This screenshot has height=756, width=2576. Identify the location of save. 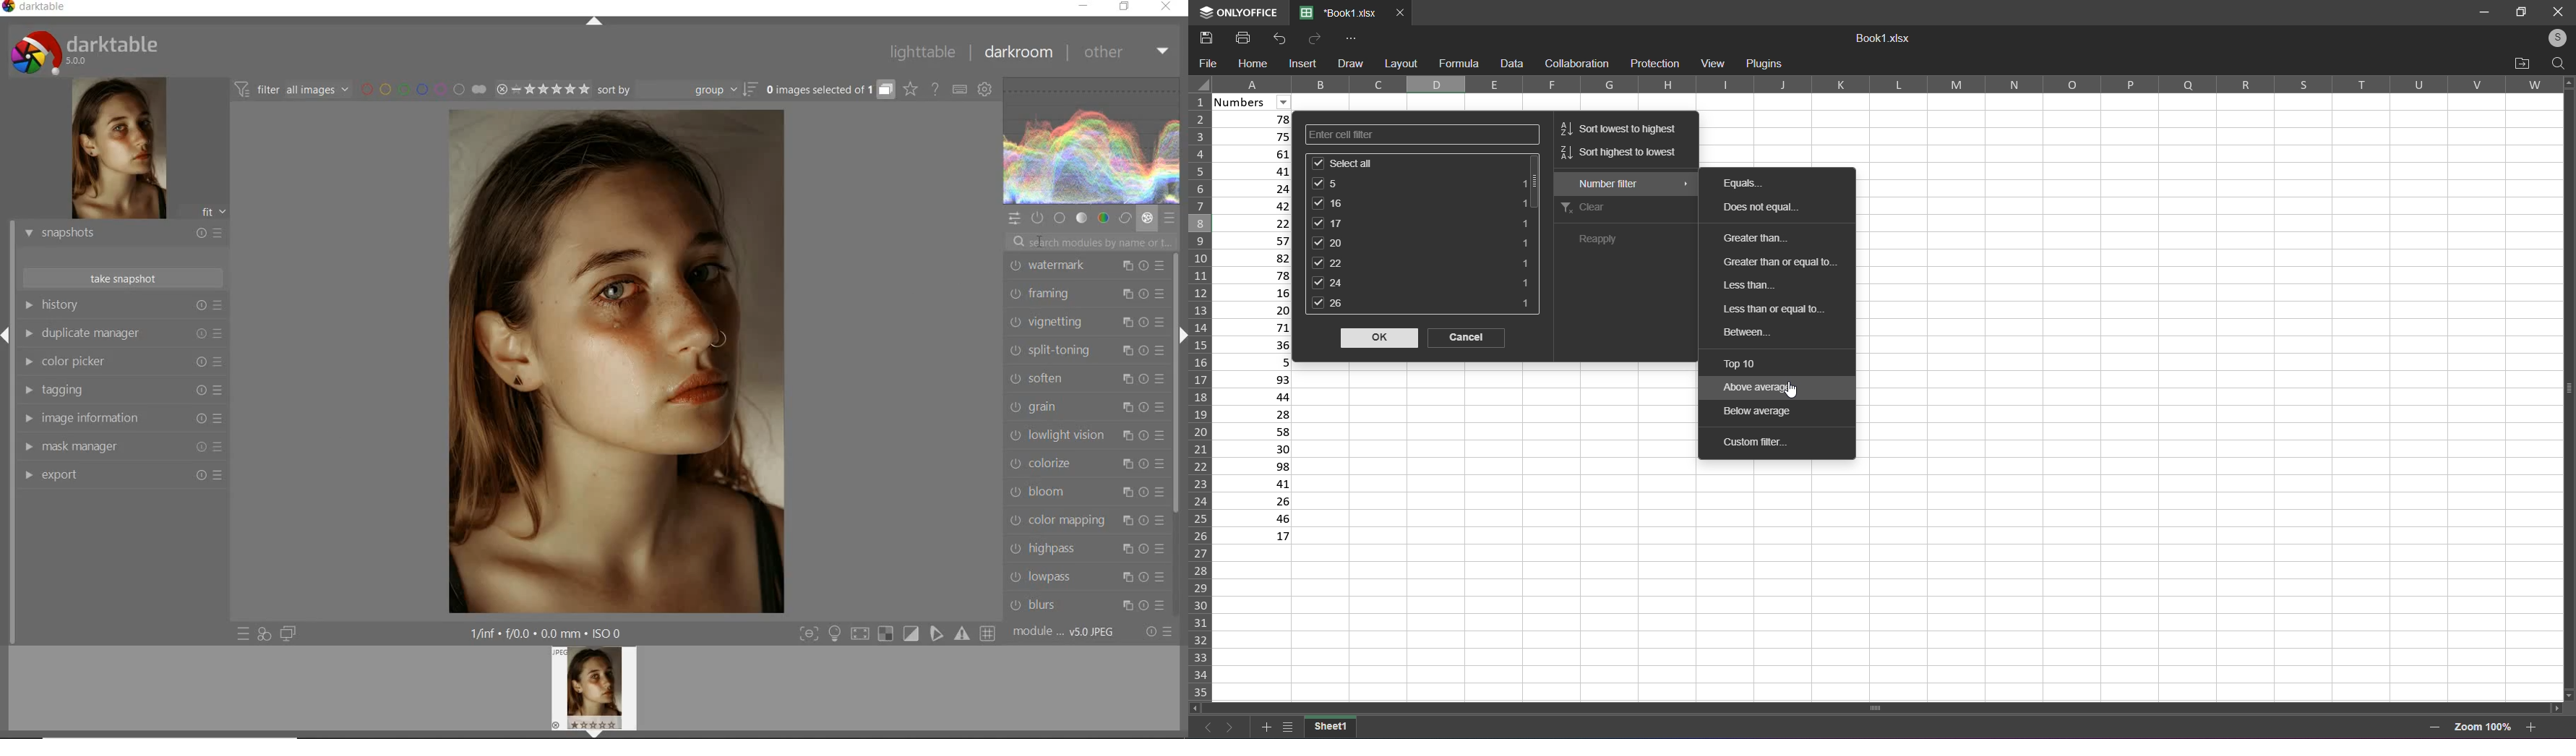
(1206, 37).